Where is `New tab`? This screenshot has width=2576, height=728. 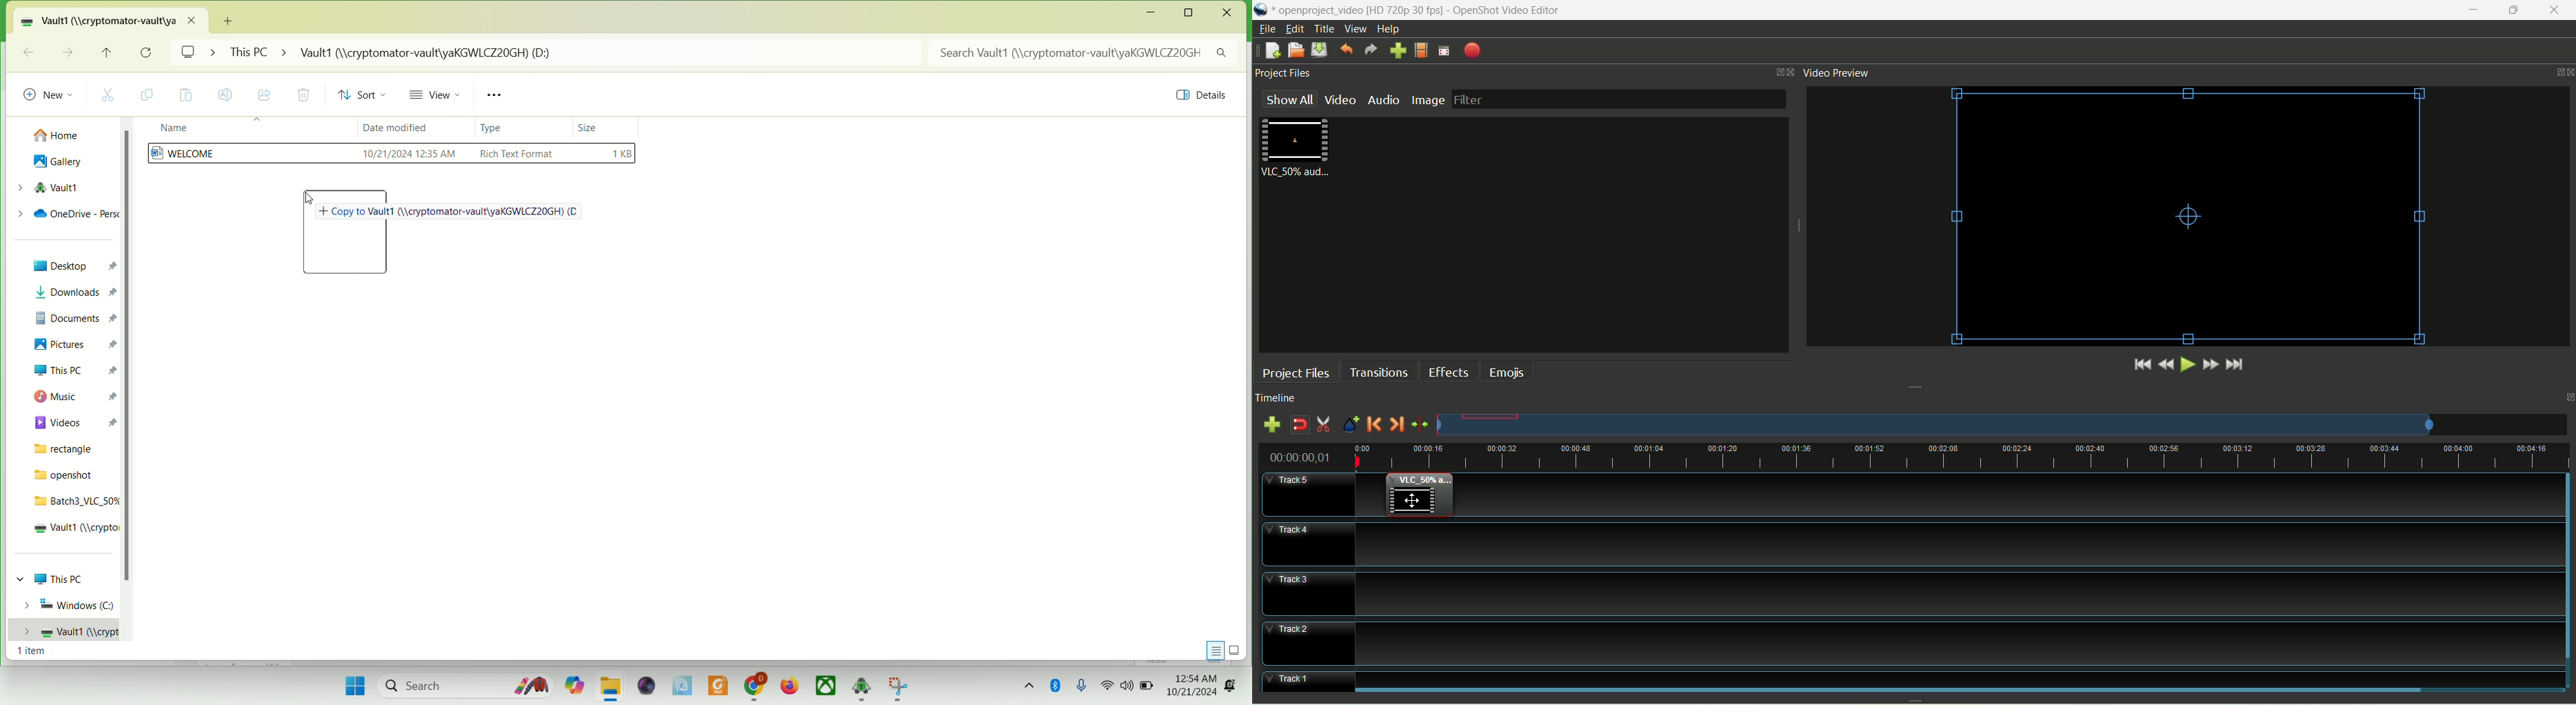
New tab is located at coordinates (235, 20).